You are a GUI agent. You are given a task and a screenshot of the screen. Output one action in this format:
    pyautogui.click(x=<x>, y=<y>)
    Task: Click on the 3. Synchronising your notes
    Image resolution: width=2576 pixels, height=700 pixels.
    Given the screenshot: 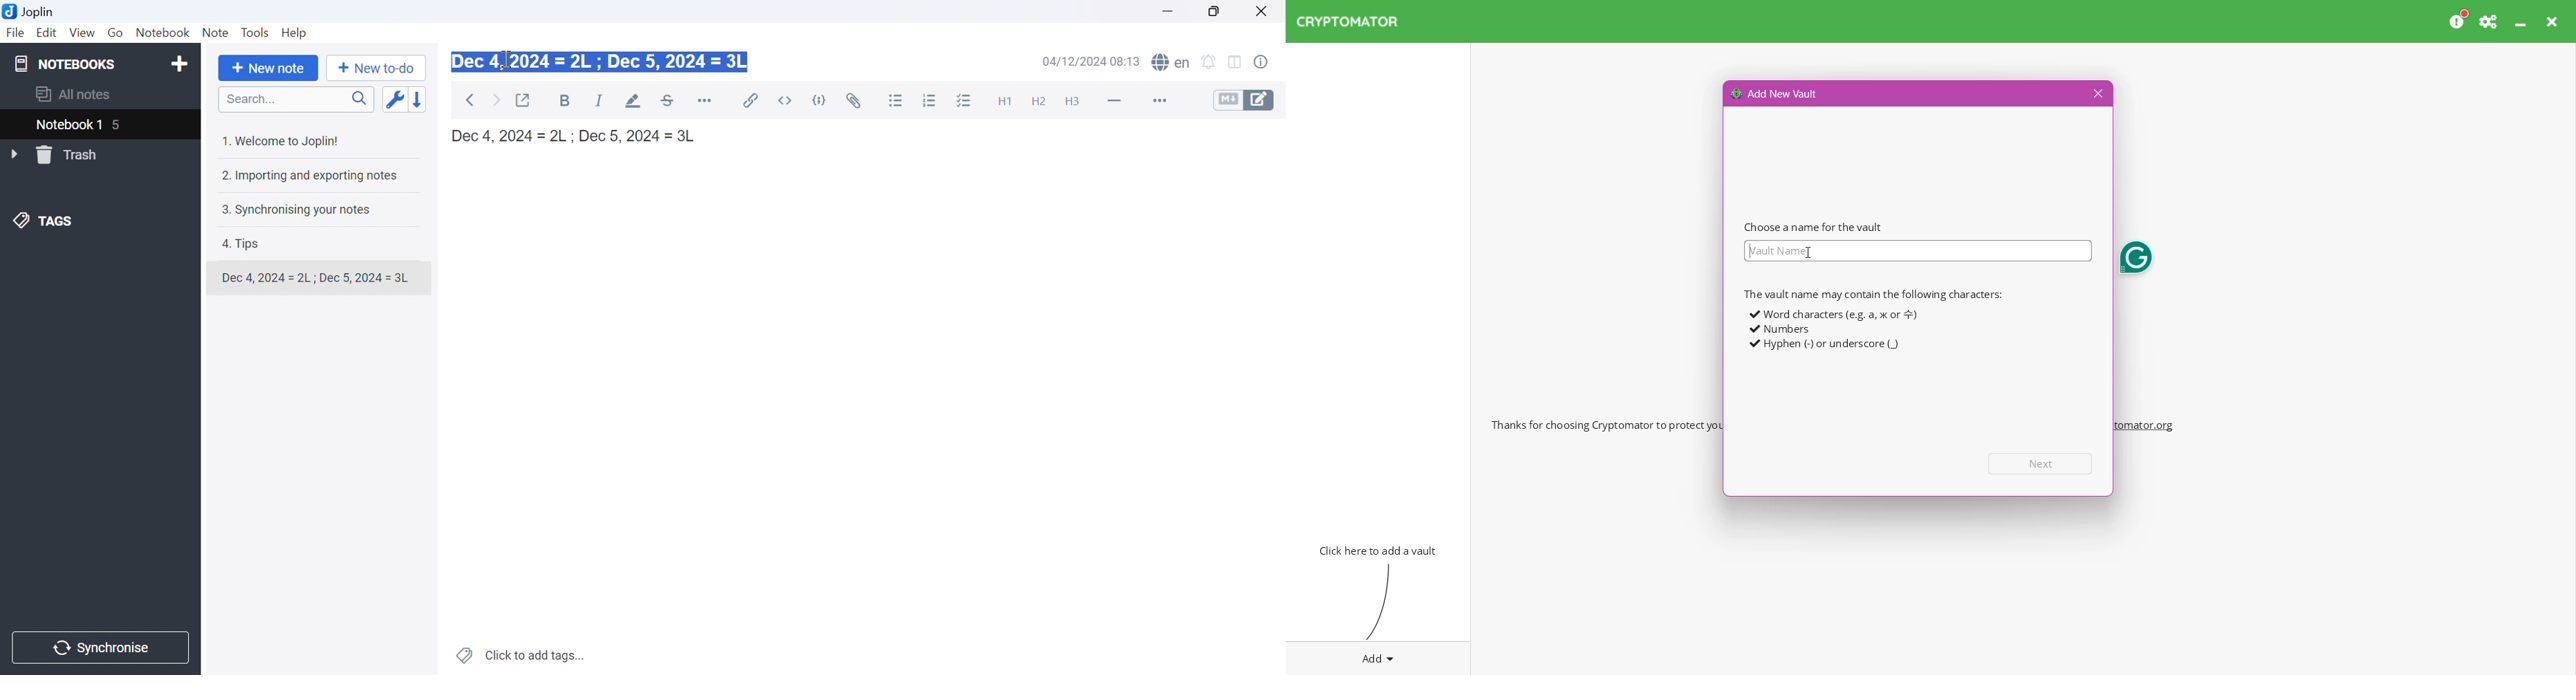 What is the action you would take?
    pyautogui.click(x=299, y=208)
    